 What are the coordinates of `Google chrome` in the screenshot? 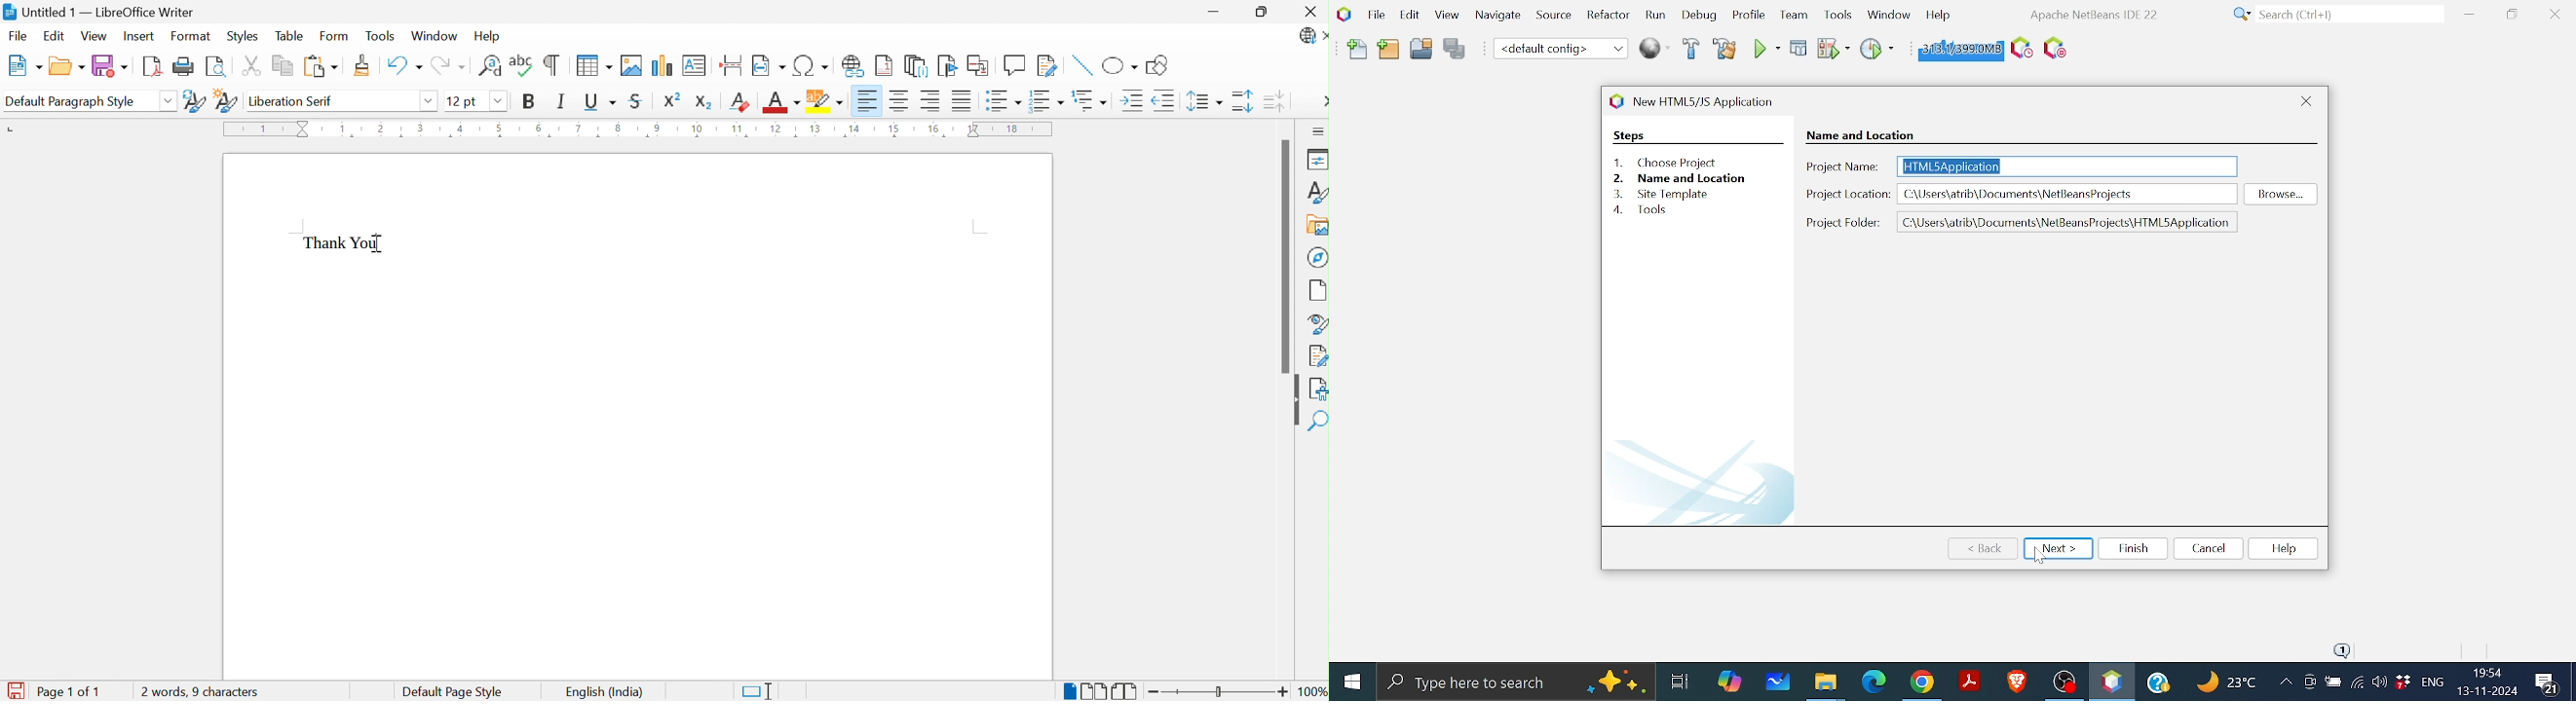 It's located at (1924, 682).